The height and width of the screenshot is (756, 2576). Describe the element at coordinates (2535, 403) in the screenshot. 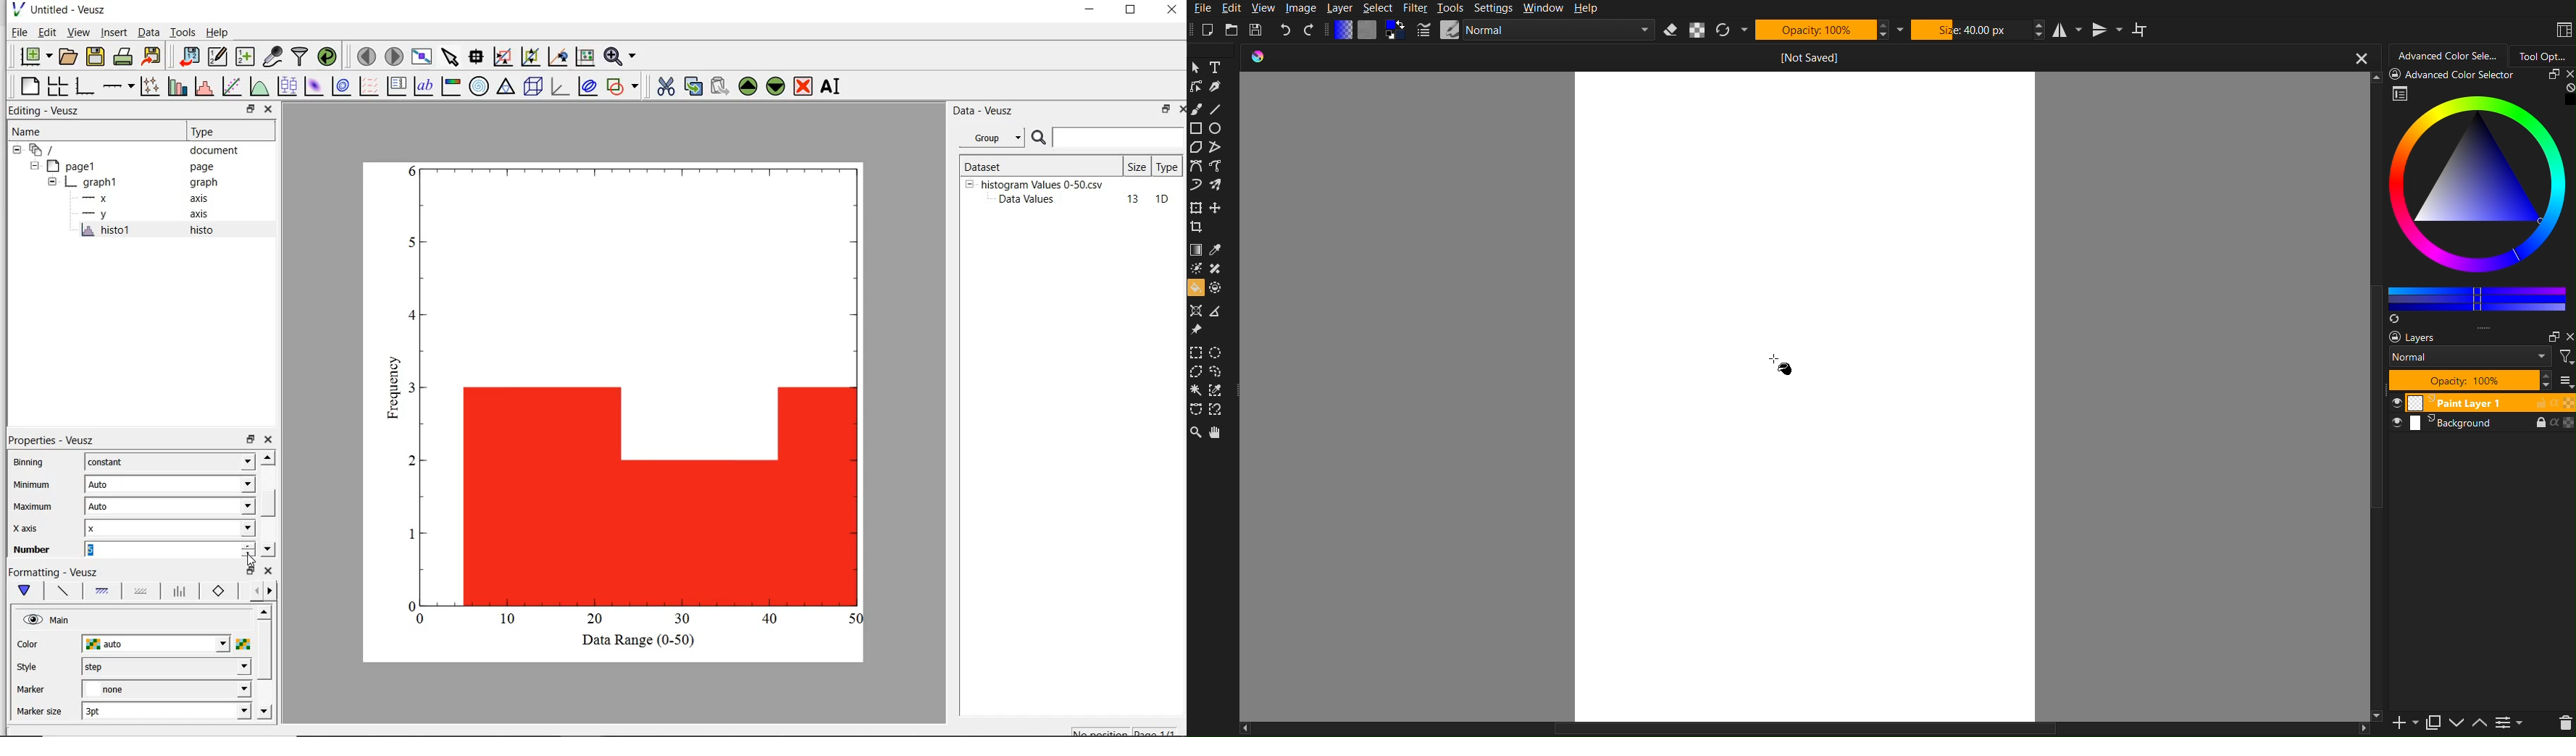

I see `lock` at that location.